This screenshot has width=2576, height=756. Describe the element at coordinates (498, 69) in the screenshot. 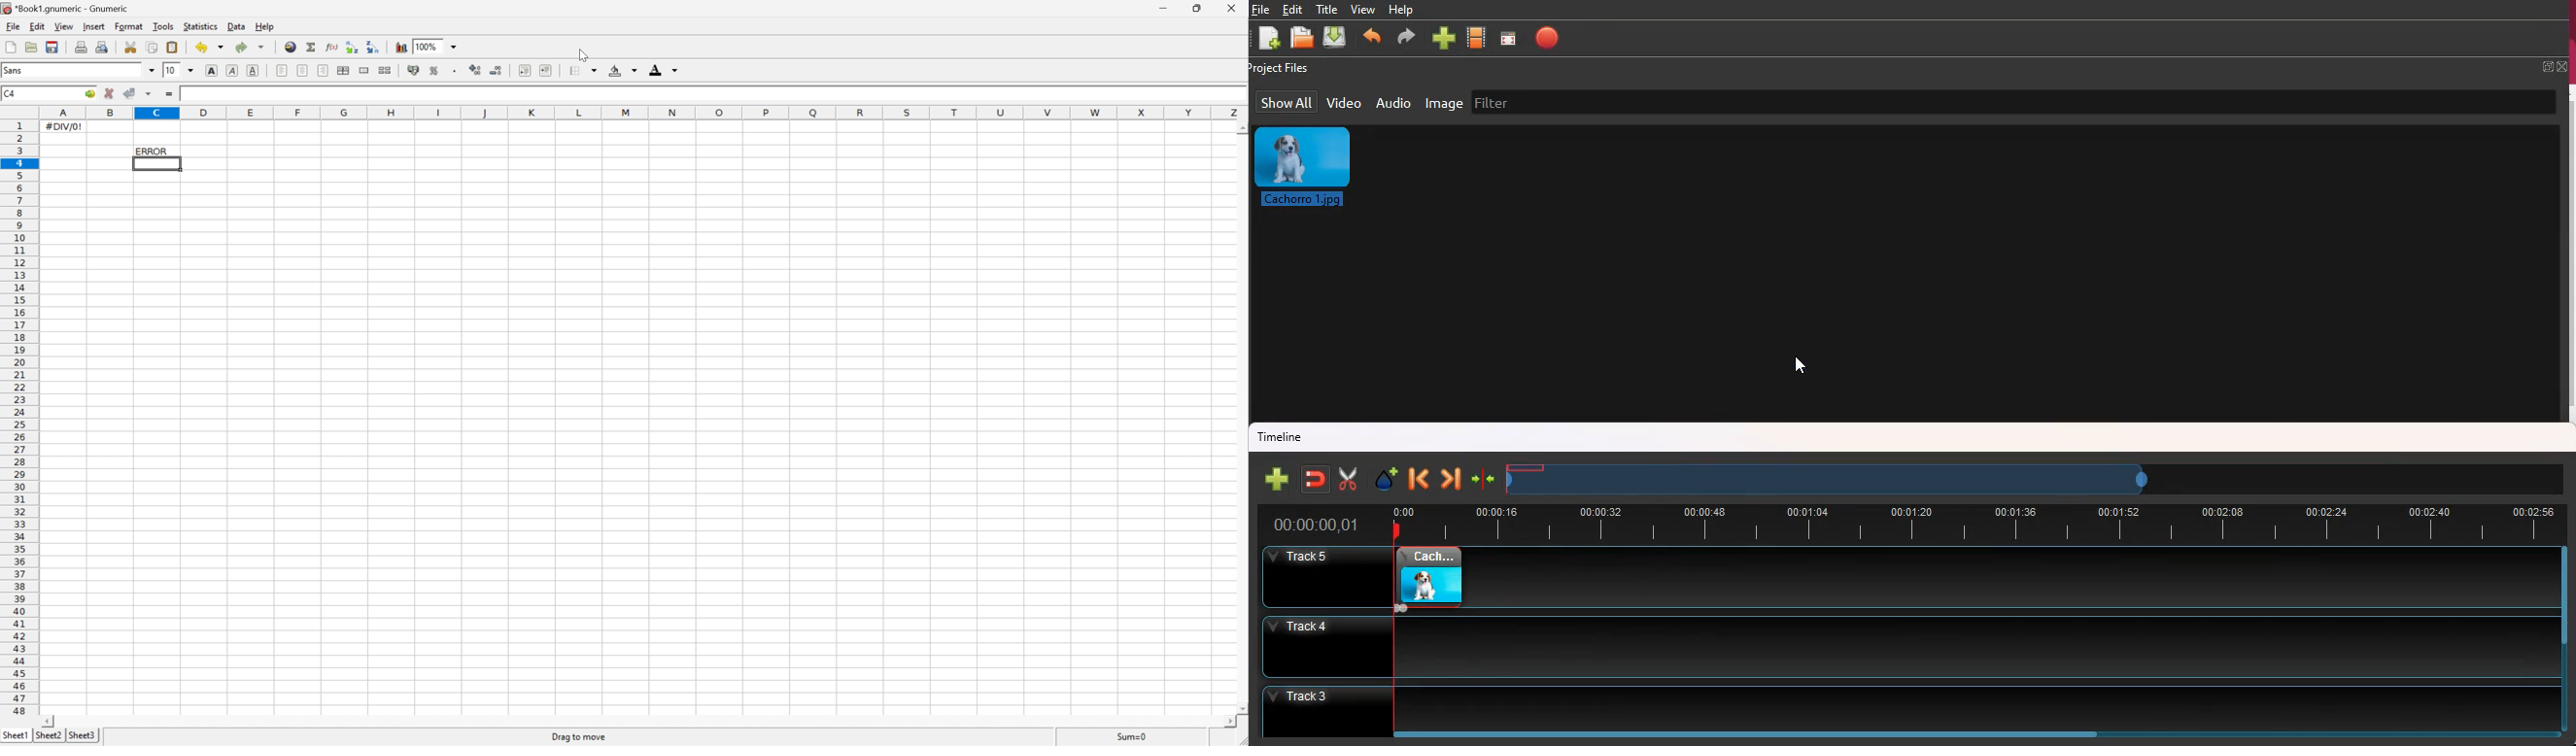

I see `Decrease the number of decimals displayed` at that location.